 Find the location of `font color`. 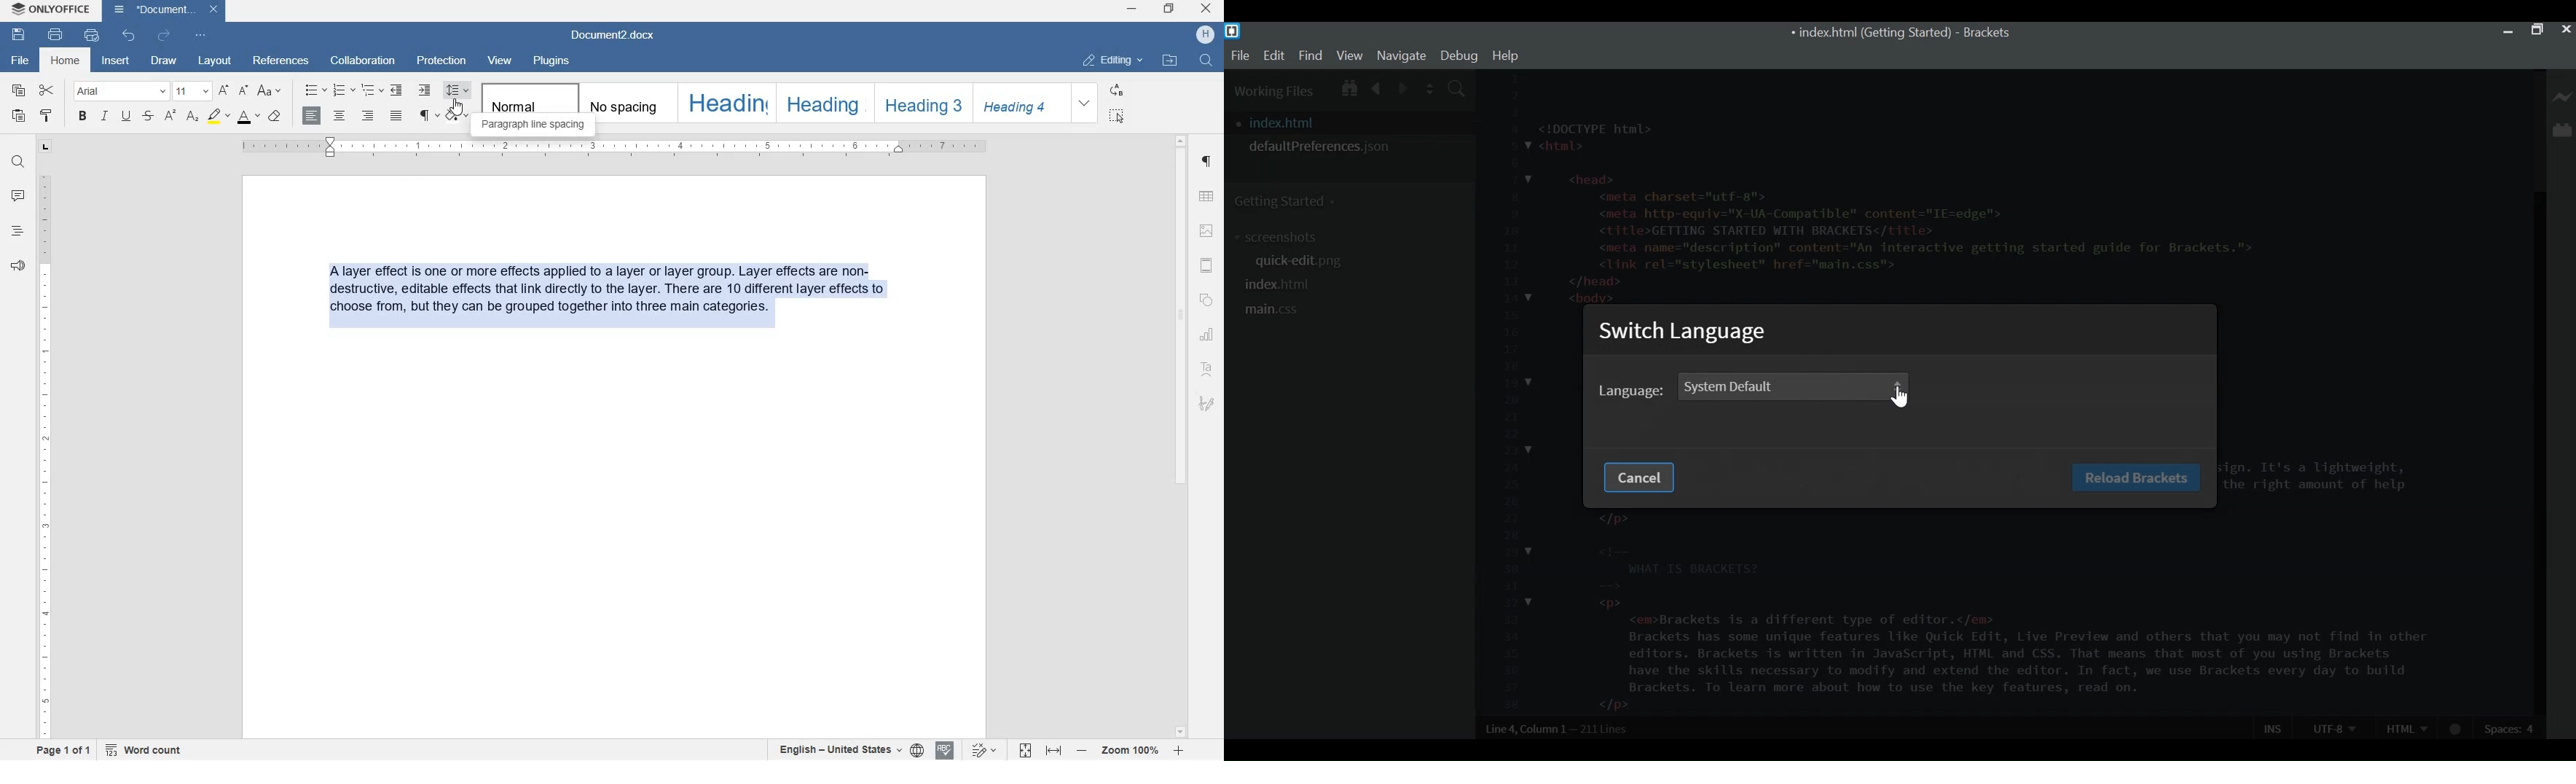

font color is located at coordinates (248, 117).